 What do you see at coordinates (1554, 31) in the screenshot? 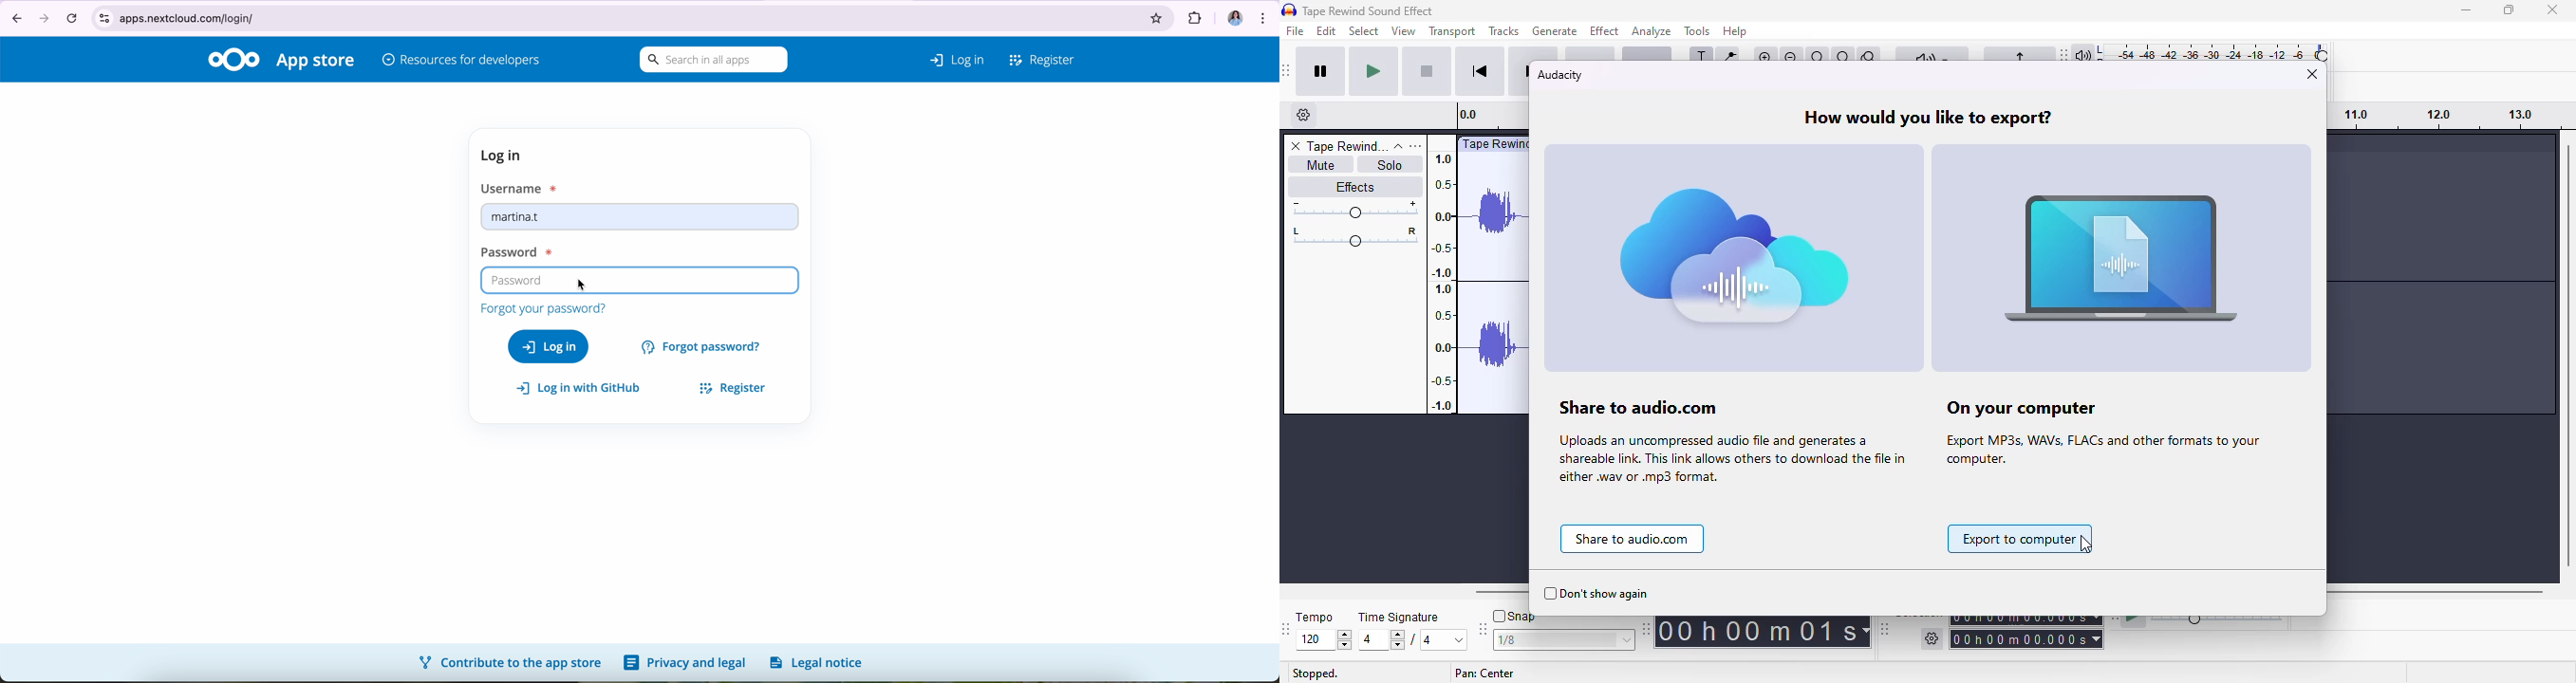
I see `generate` at bounding box center [1554, 31].